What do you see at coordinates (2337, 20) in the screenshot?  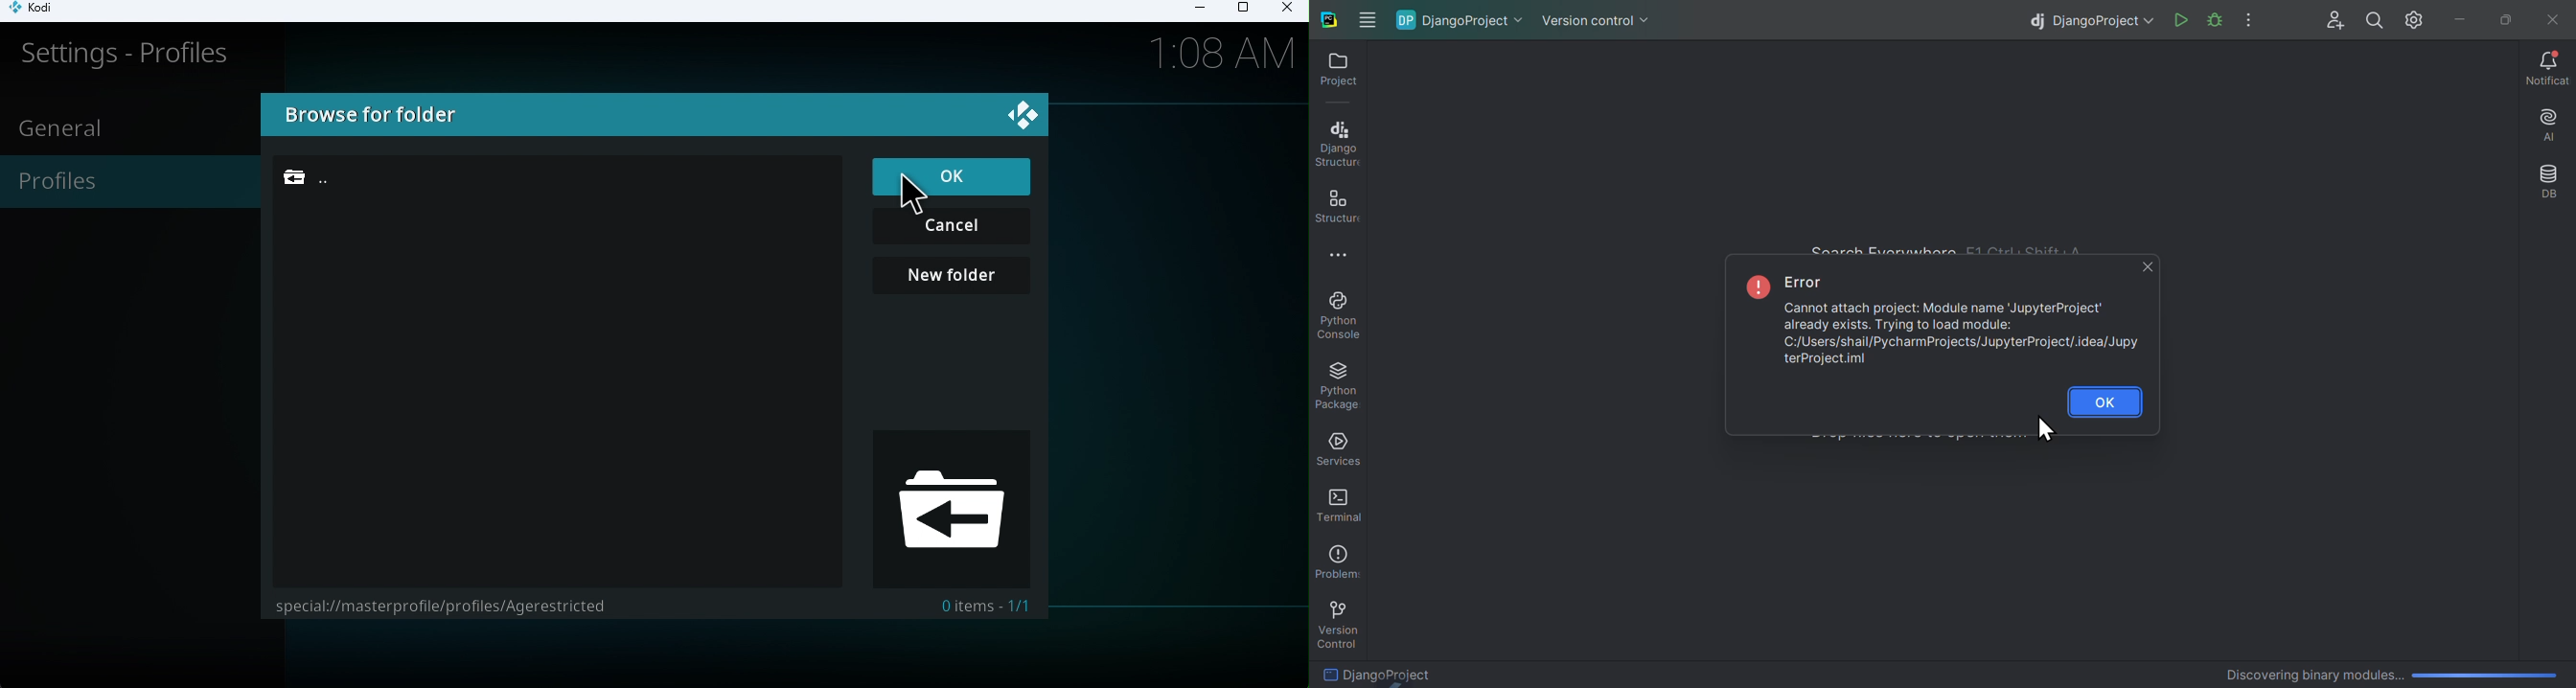 I see `User` at bounding box center [2337, 20].